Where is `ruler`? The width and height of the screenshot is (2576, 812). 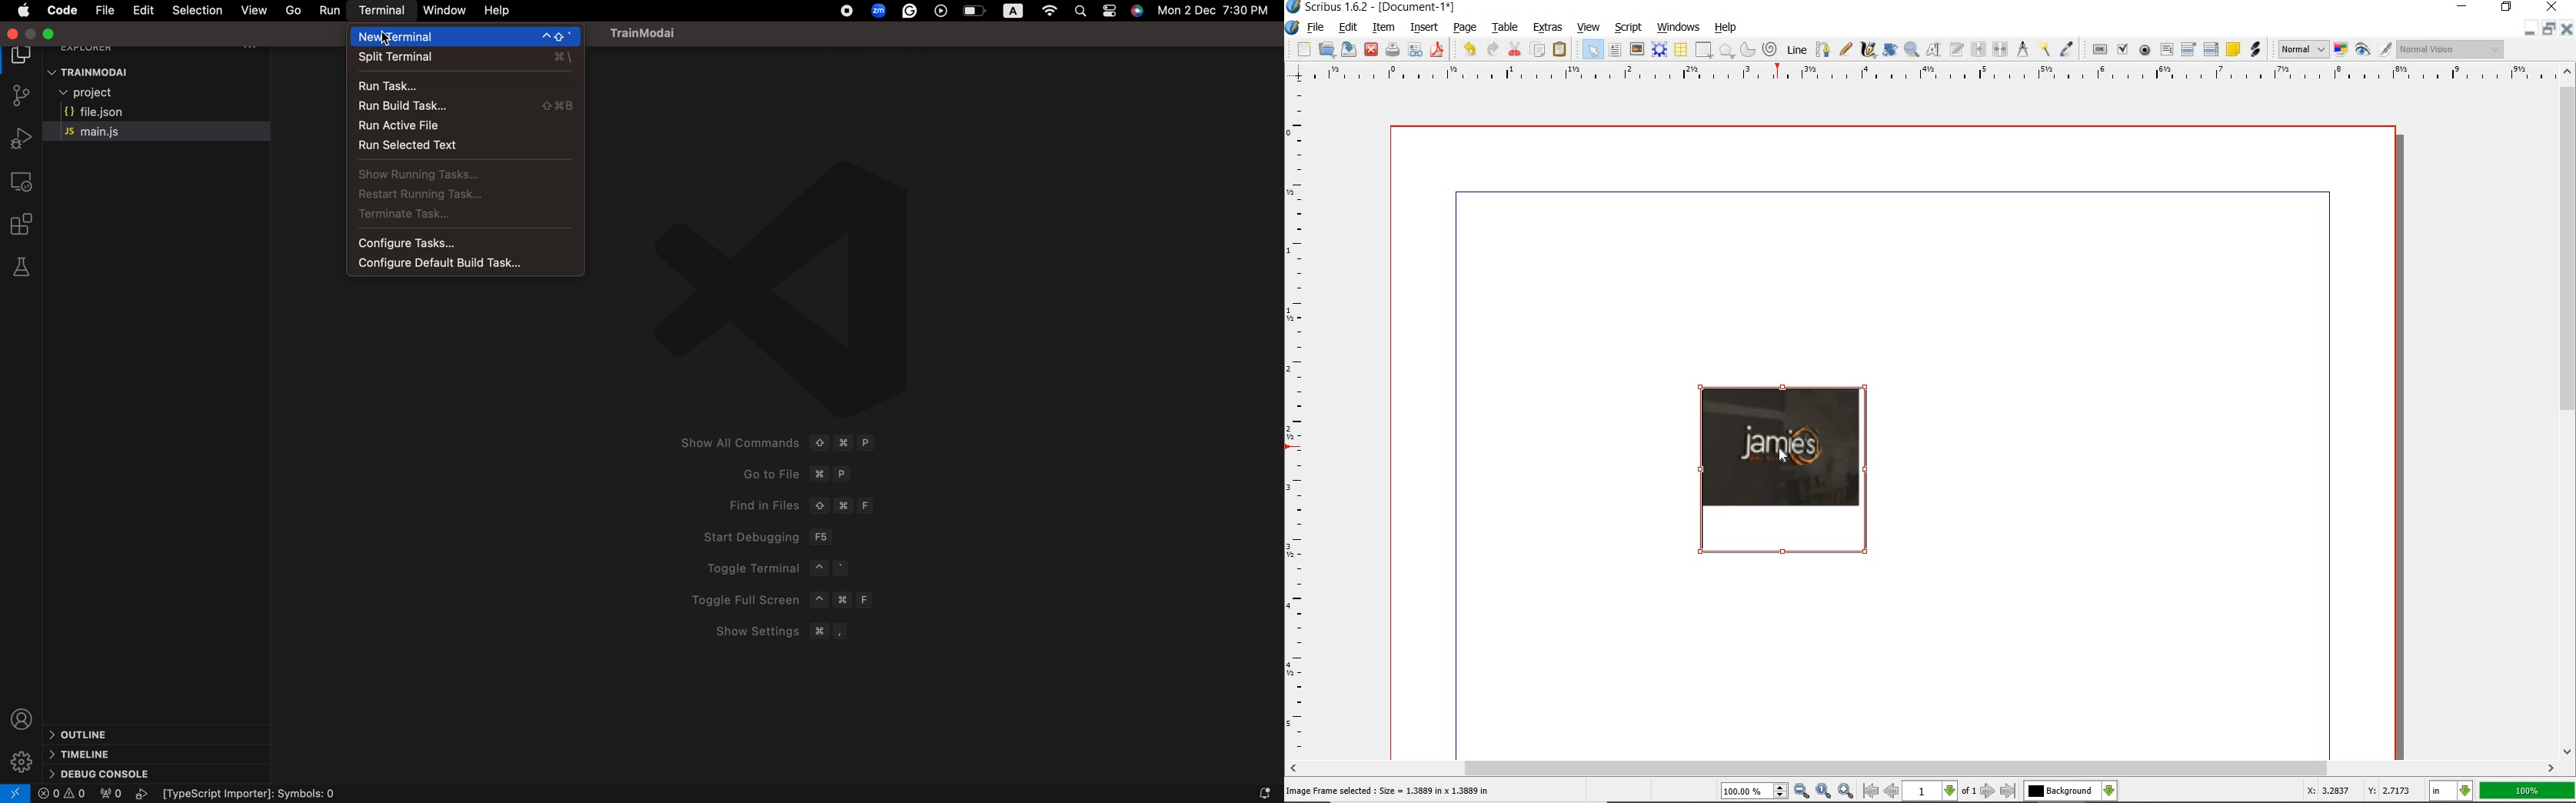 ruler is located at coordinates (1919, 75).